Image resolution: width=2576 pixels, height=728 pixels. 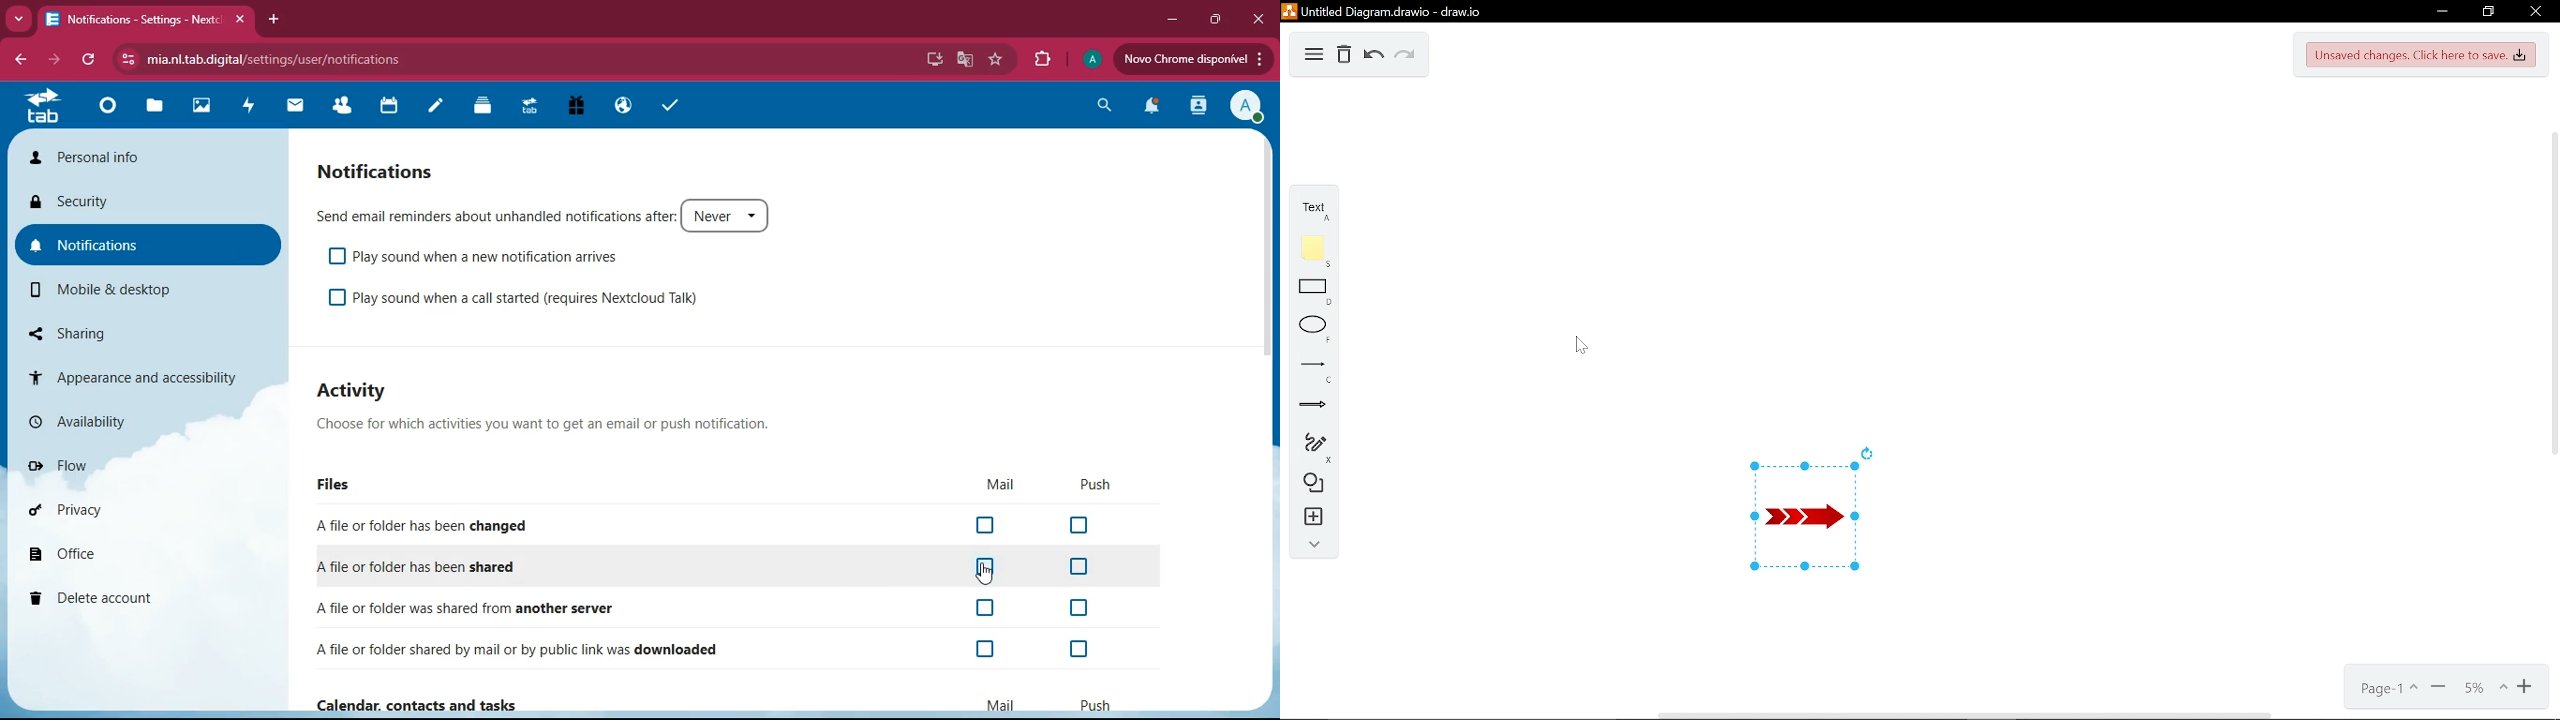 I want to click on Undo, so click(x=1372, y=56).